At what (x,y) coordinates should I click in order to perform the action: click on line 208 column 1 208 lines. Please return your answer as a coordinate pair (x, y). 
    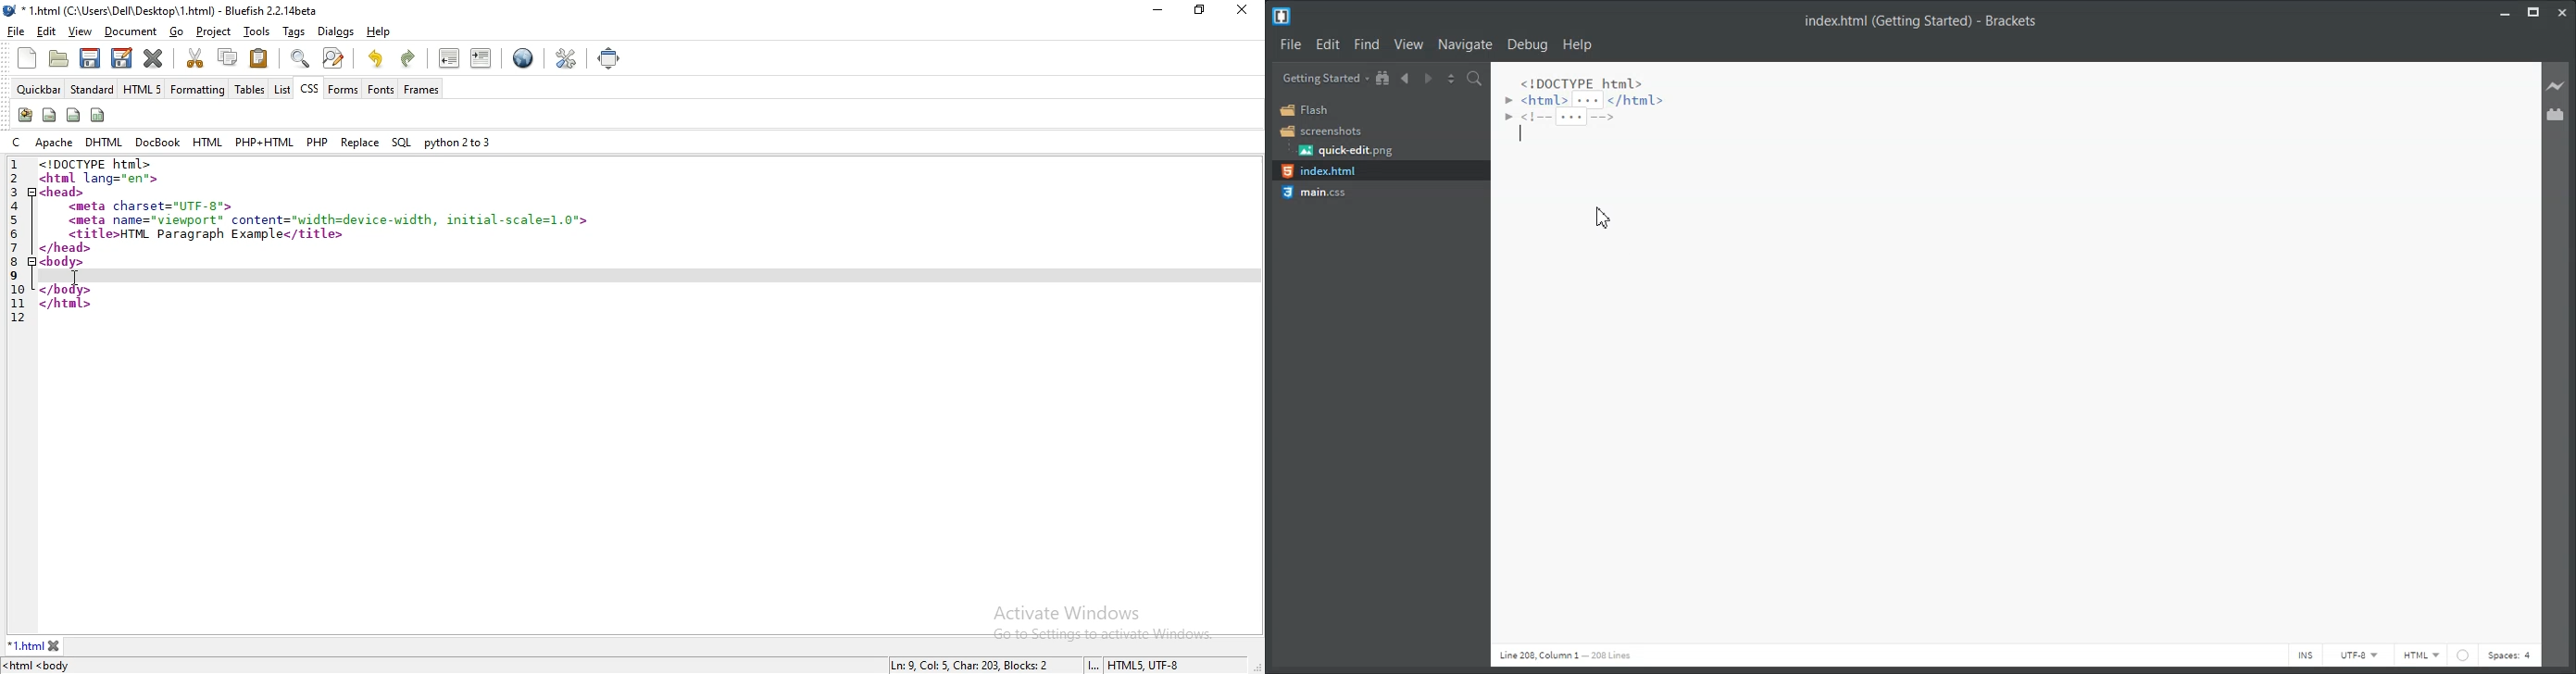
    Looking at the image, I should click on (1567, 655).